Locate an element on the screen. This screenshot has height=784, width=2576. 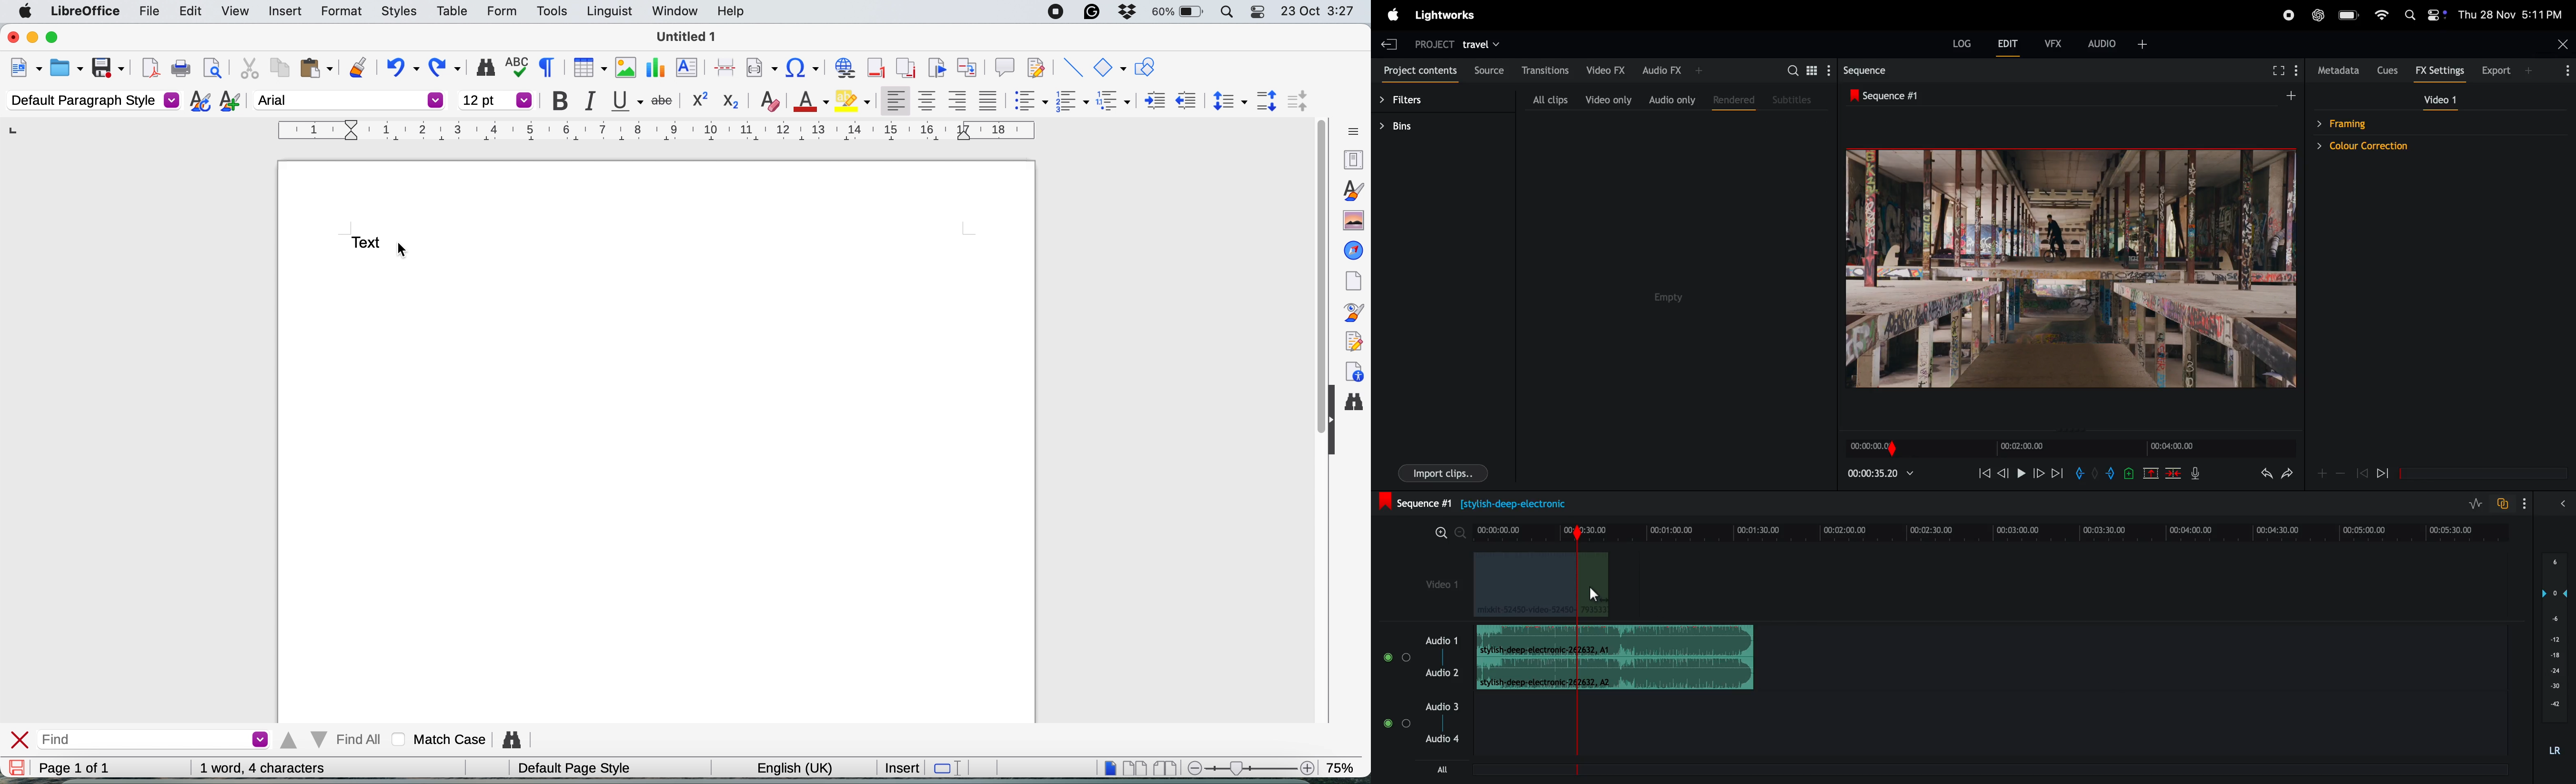
Audio 4 is located at coordinates (1442, 740).